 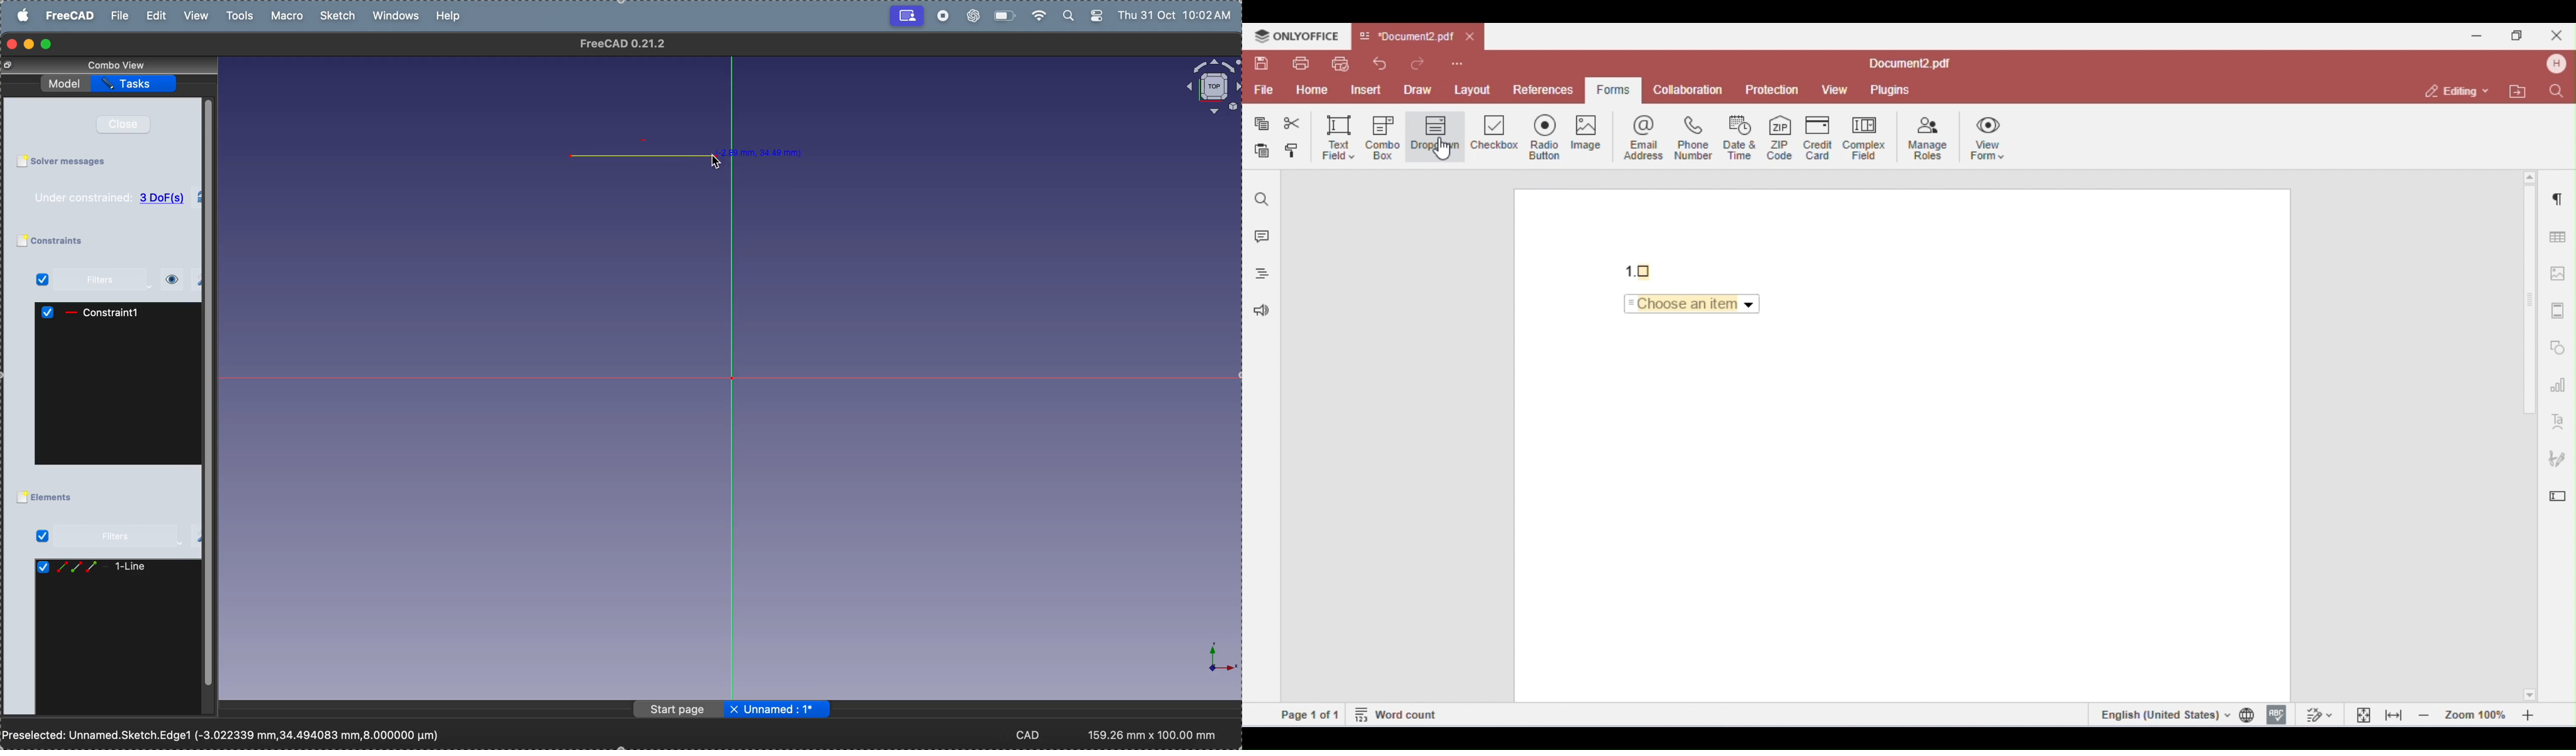 What do you see at coordinates (10, 65) in the screenshot?
I see `Change view` at bounding box center [10, 65].